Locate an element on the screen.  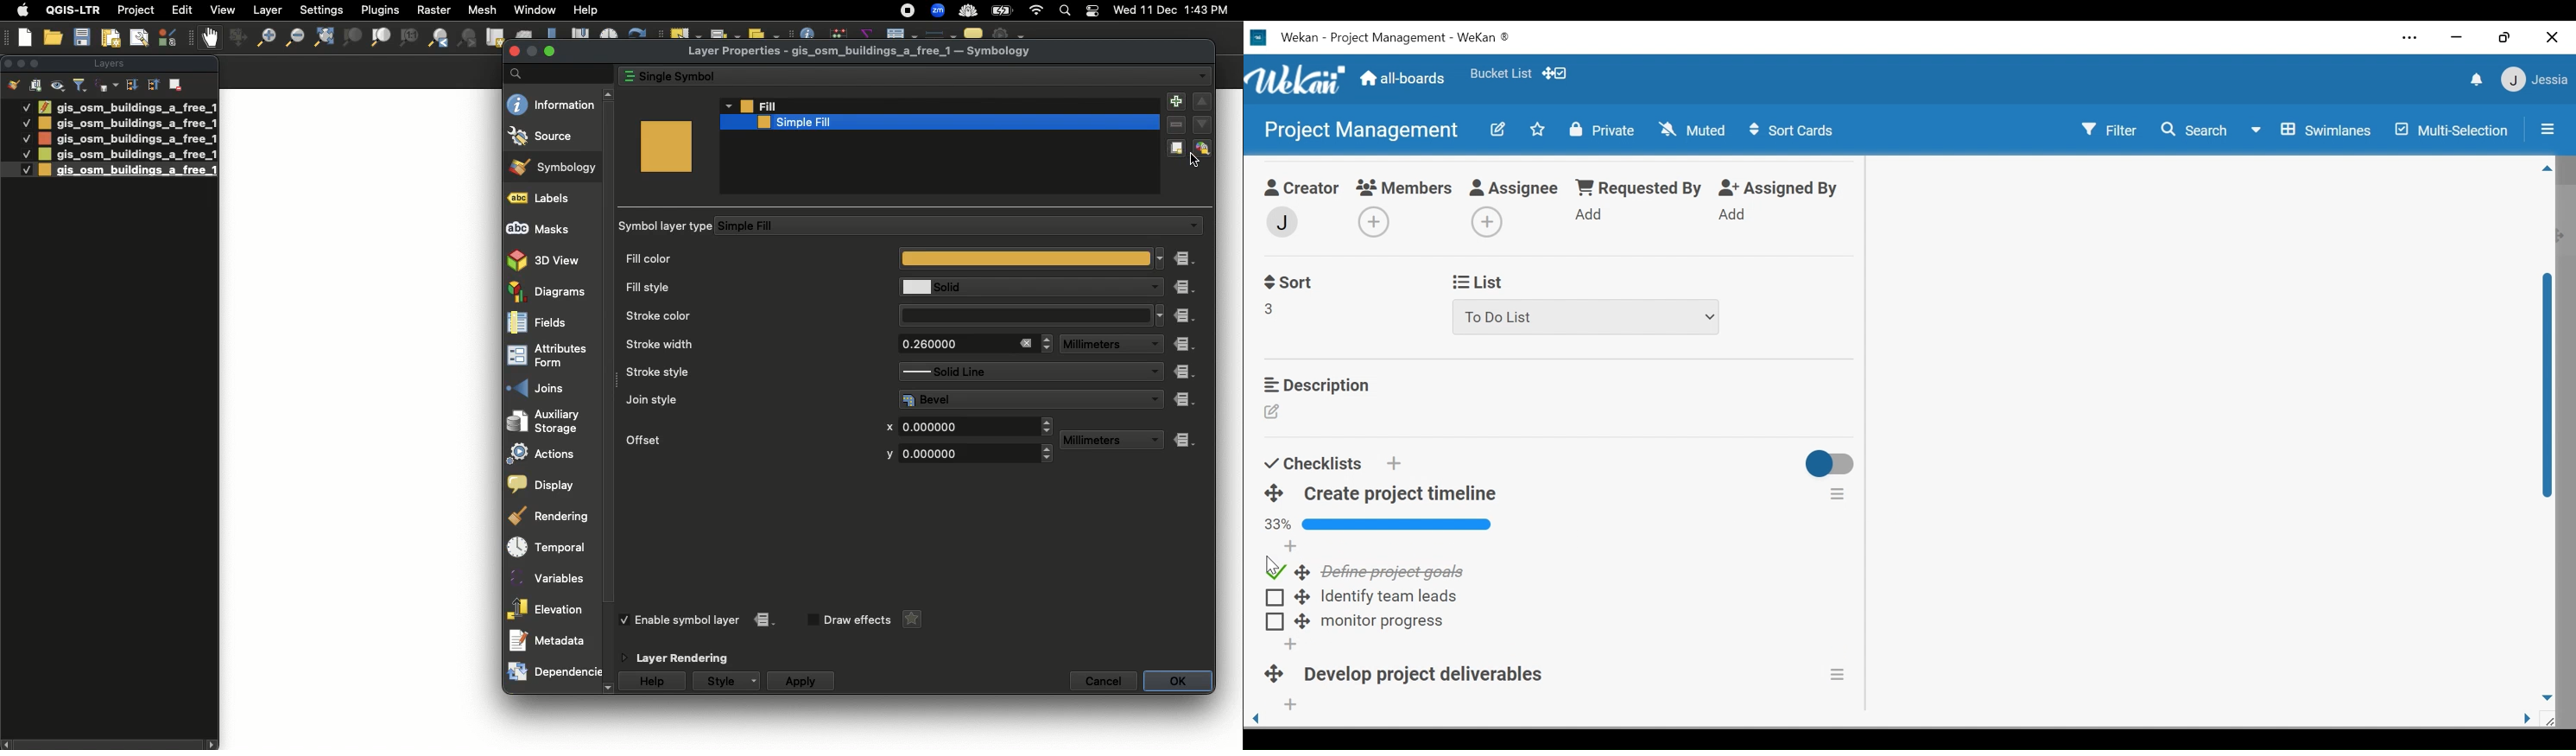
Desktop drag handles is located at coordinates (1274, 494).